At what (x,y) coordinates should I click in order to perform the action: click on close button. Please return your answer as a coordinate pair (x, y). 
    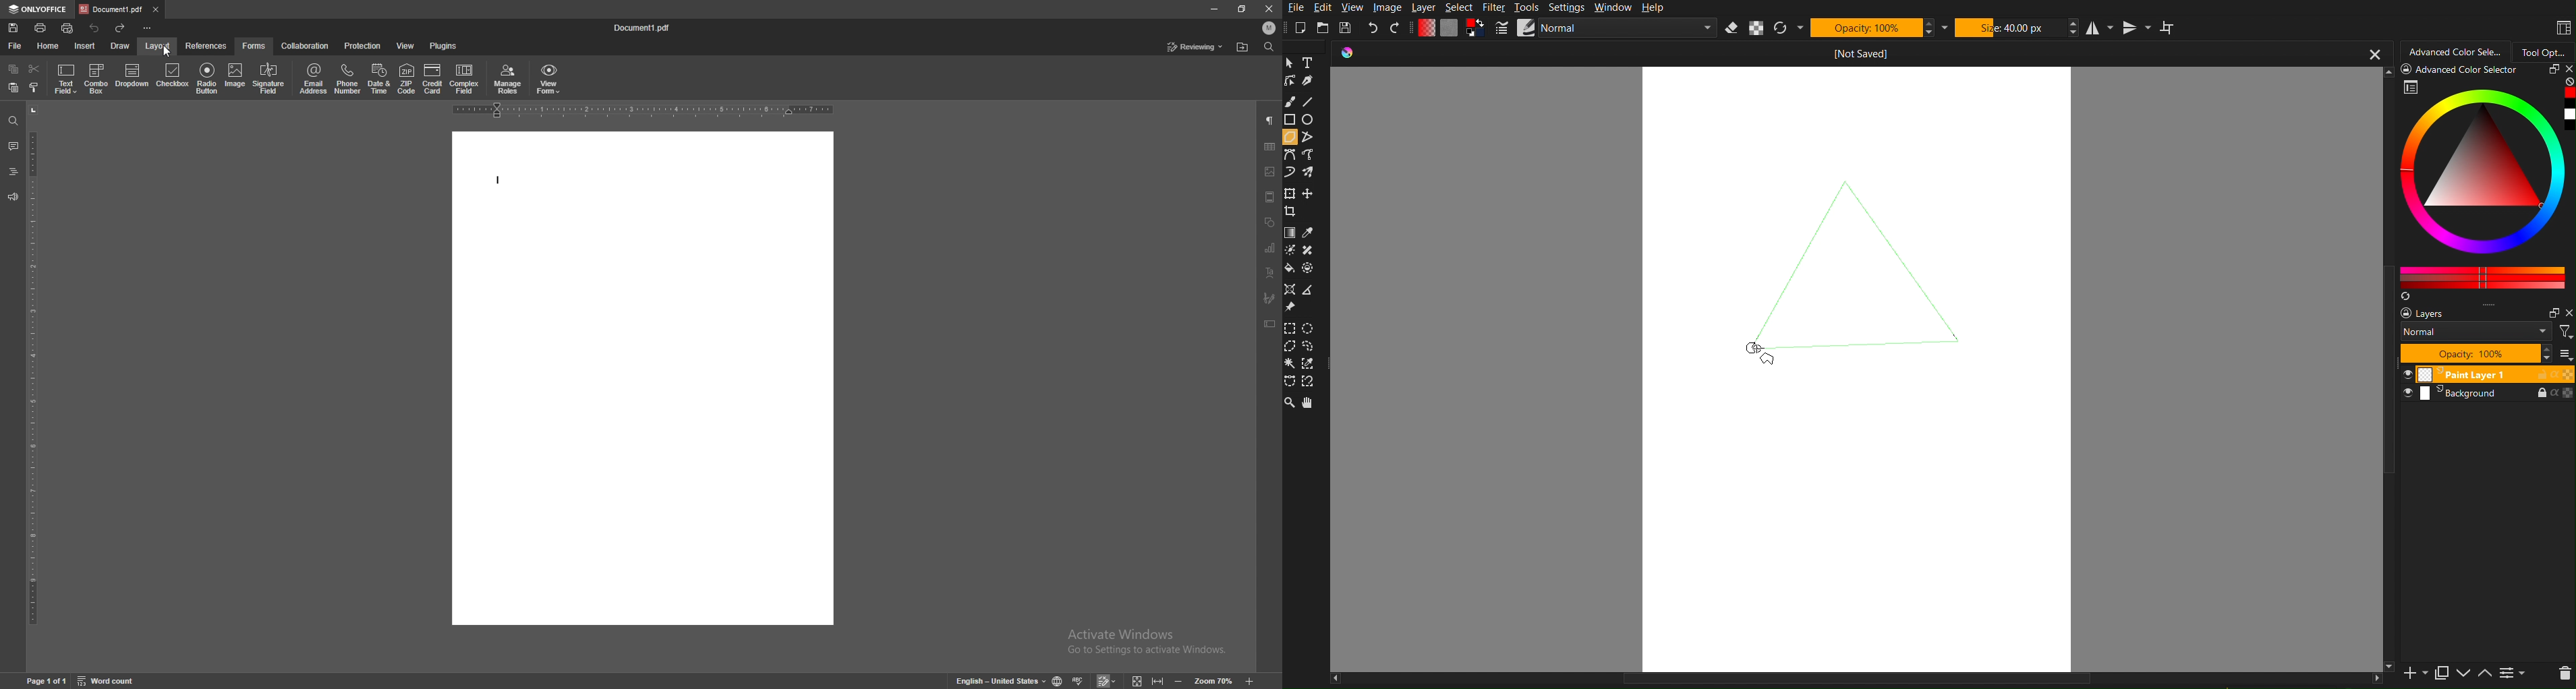
    Looking at the image, I should click on (2374, 53).